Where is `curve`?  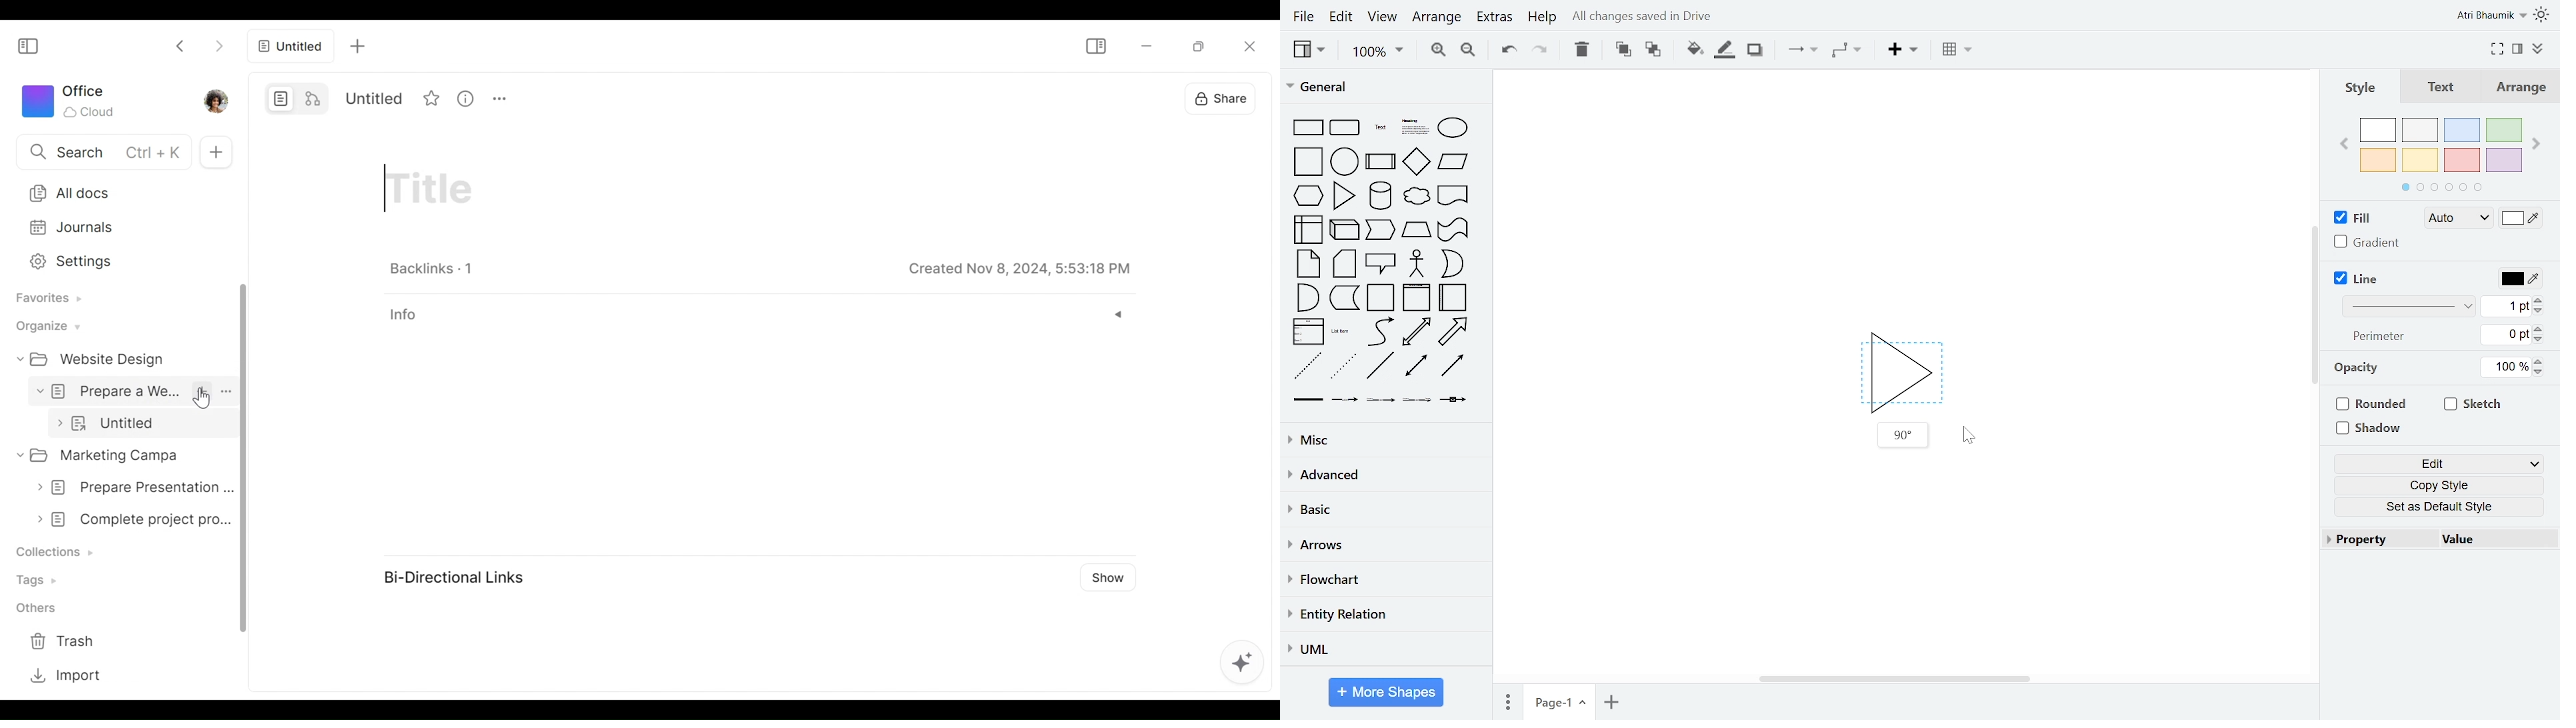 curve is located at coordinates (1378, 332).